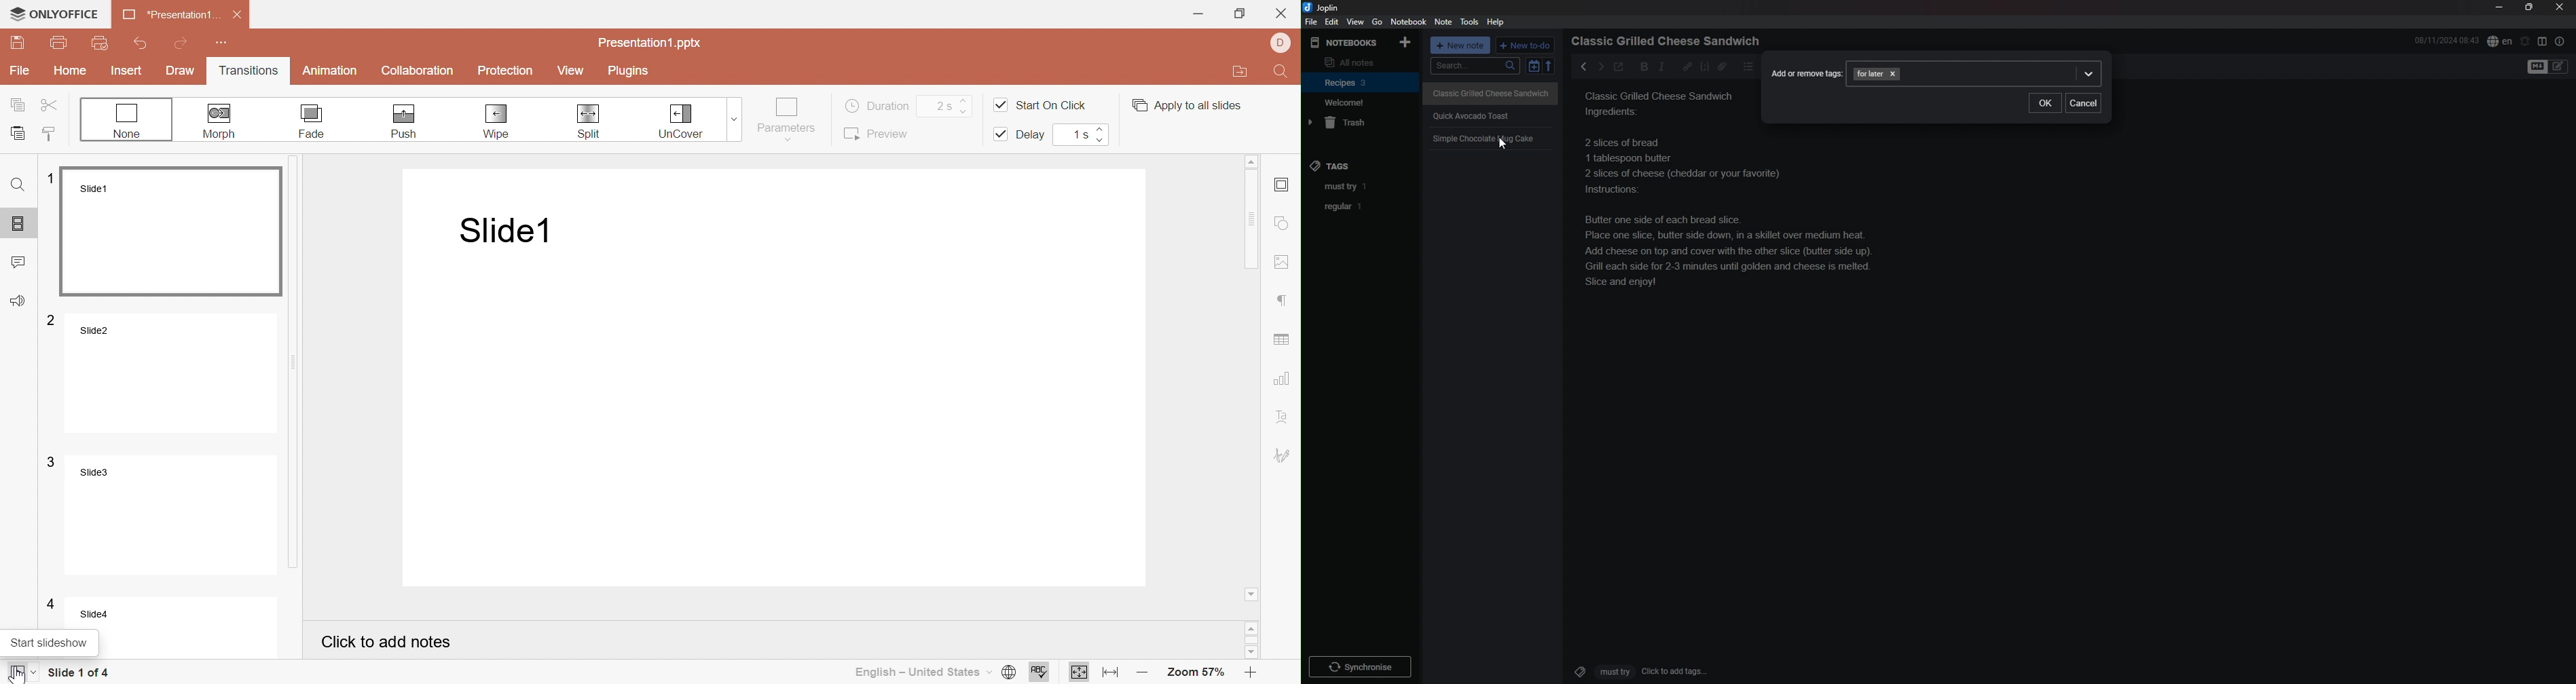 The height and width of the screenshot is (700, 2576). What do you see at coordinates (1285, 416) in the screenshot?
I see `Text align` at bounding box center [1285, 416].